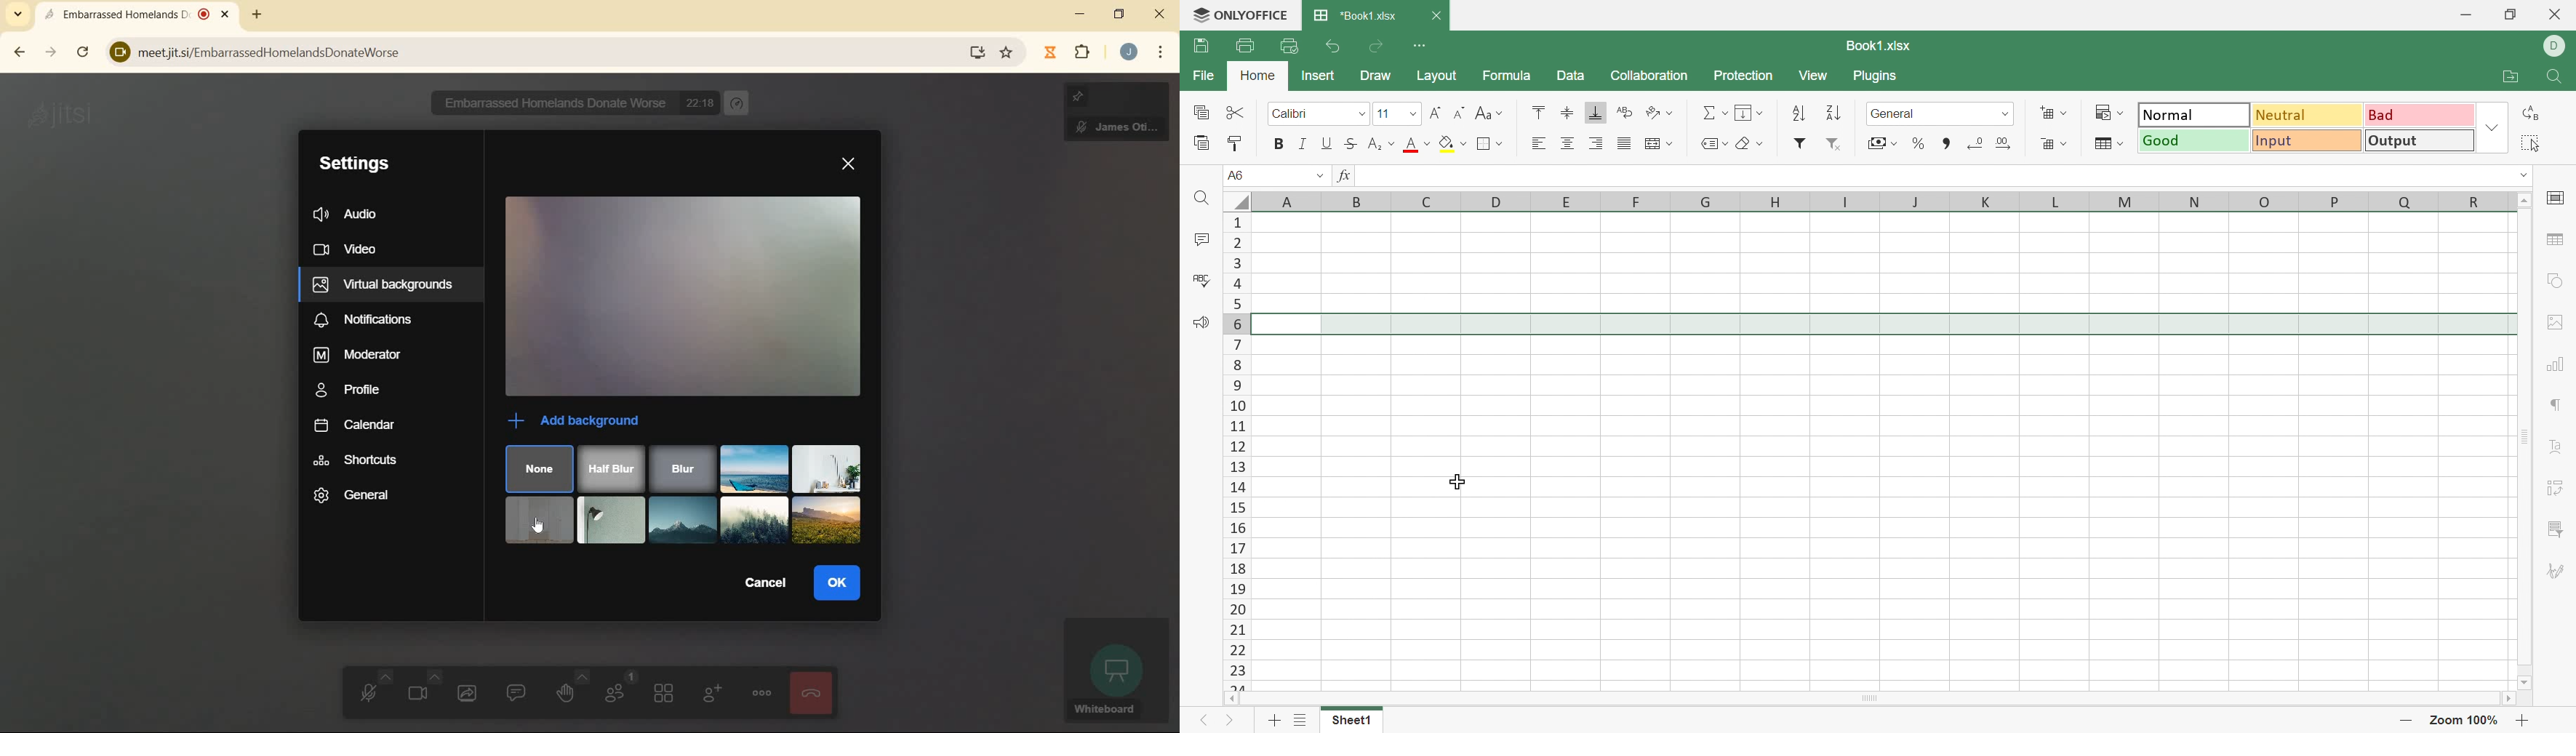 The height and width of the screenshot is (756, 2576). Describe the element at coordinates (1949, 143) in the screenshot. I see `Comma style` at that location.